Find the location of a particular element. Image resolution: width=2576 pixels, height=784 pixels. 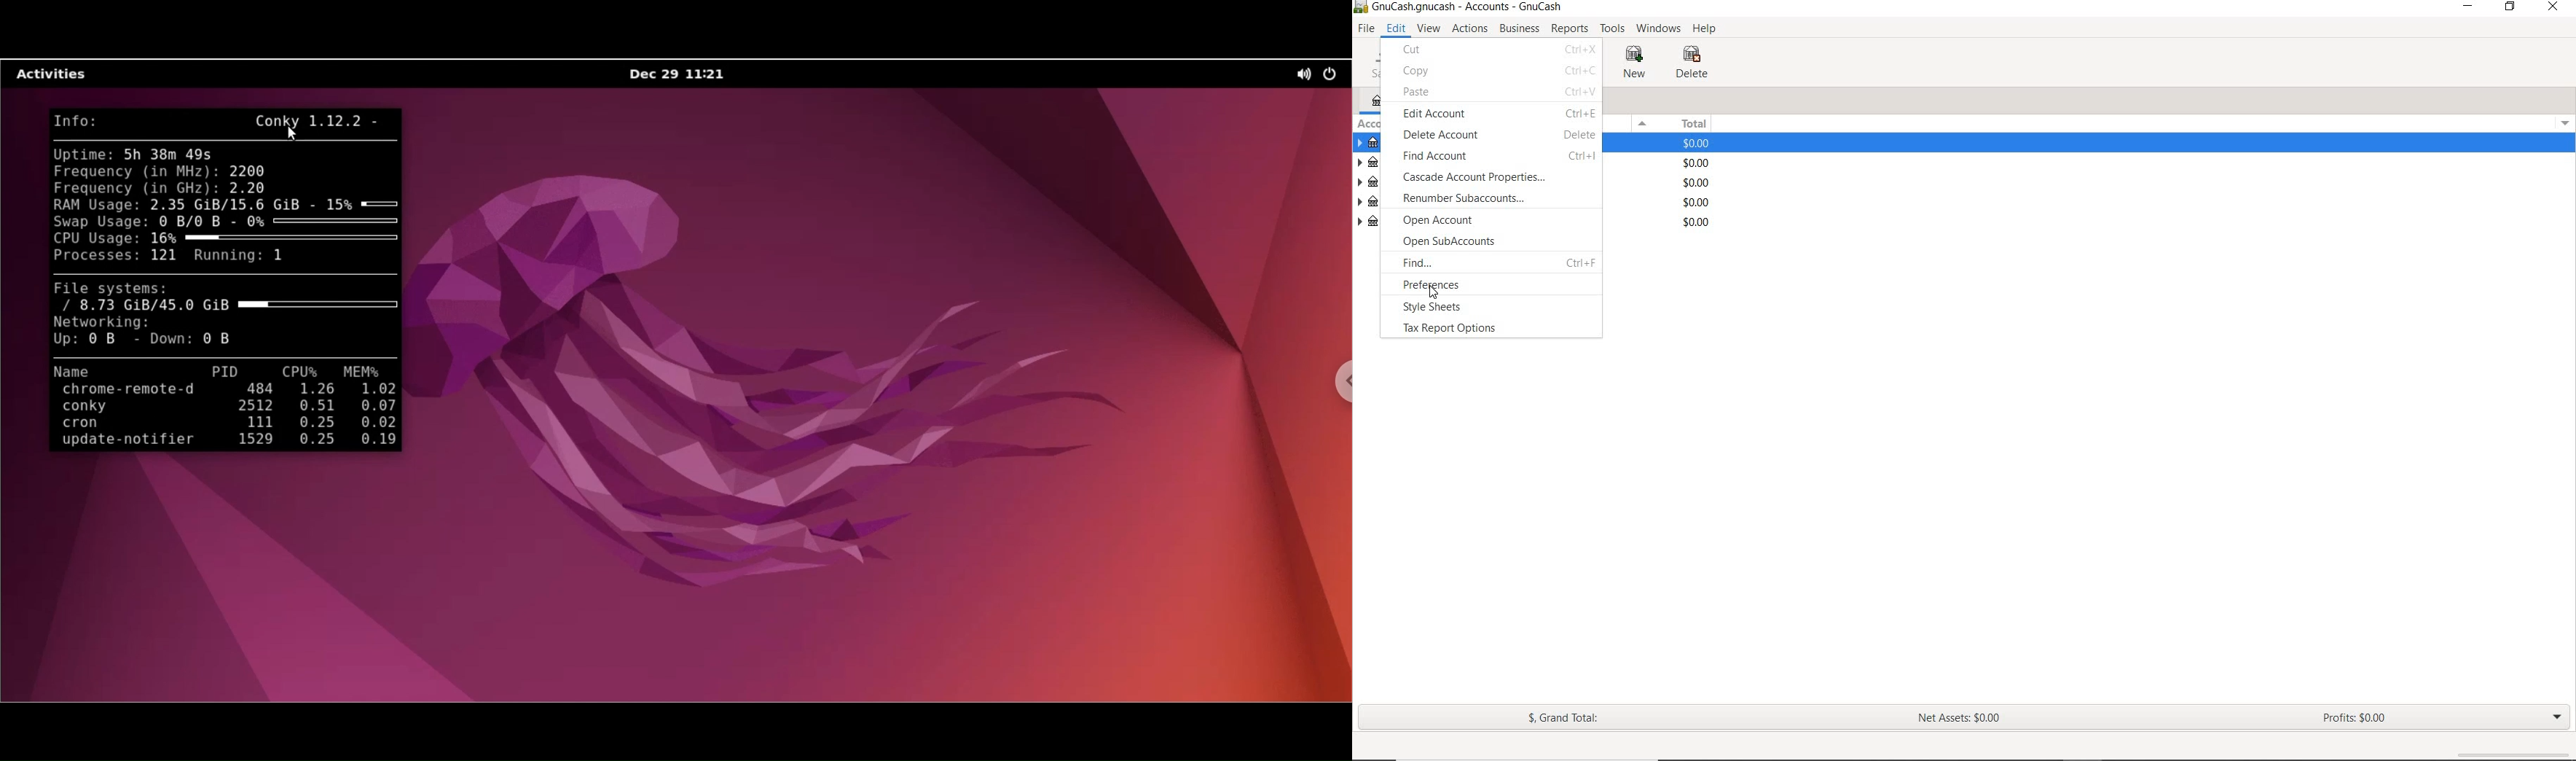

BUSINESS is located at coordinates (1517, 28).